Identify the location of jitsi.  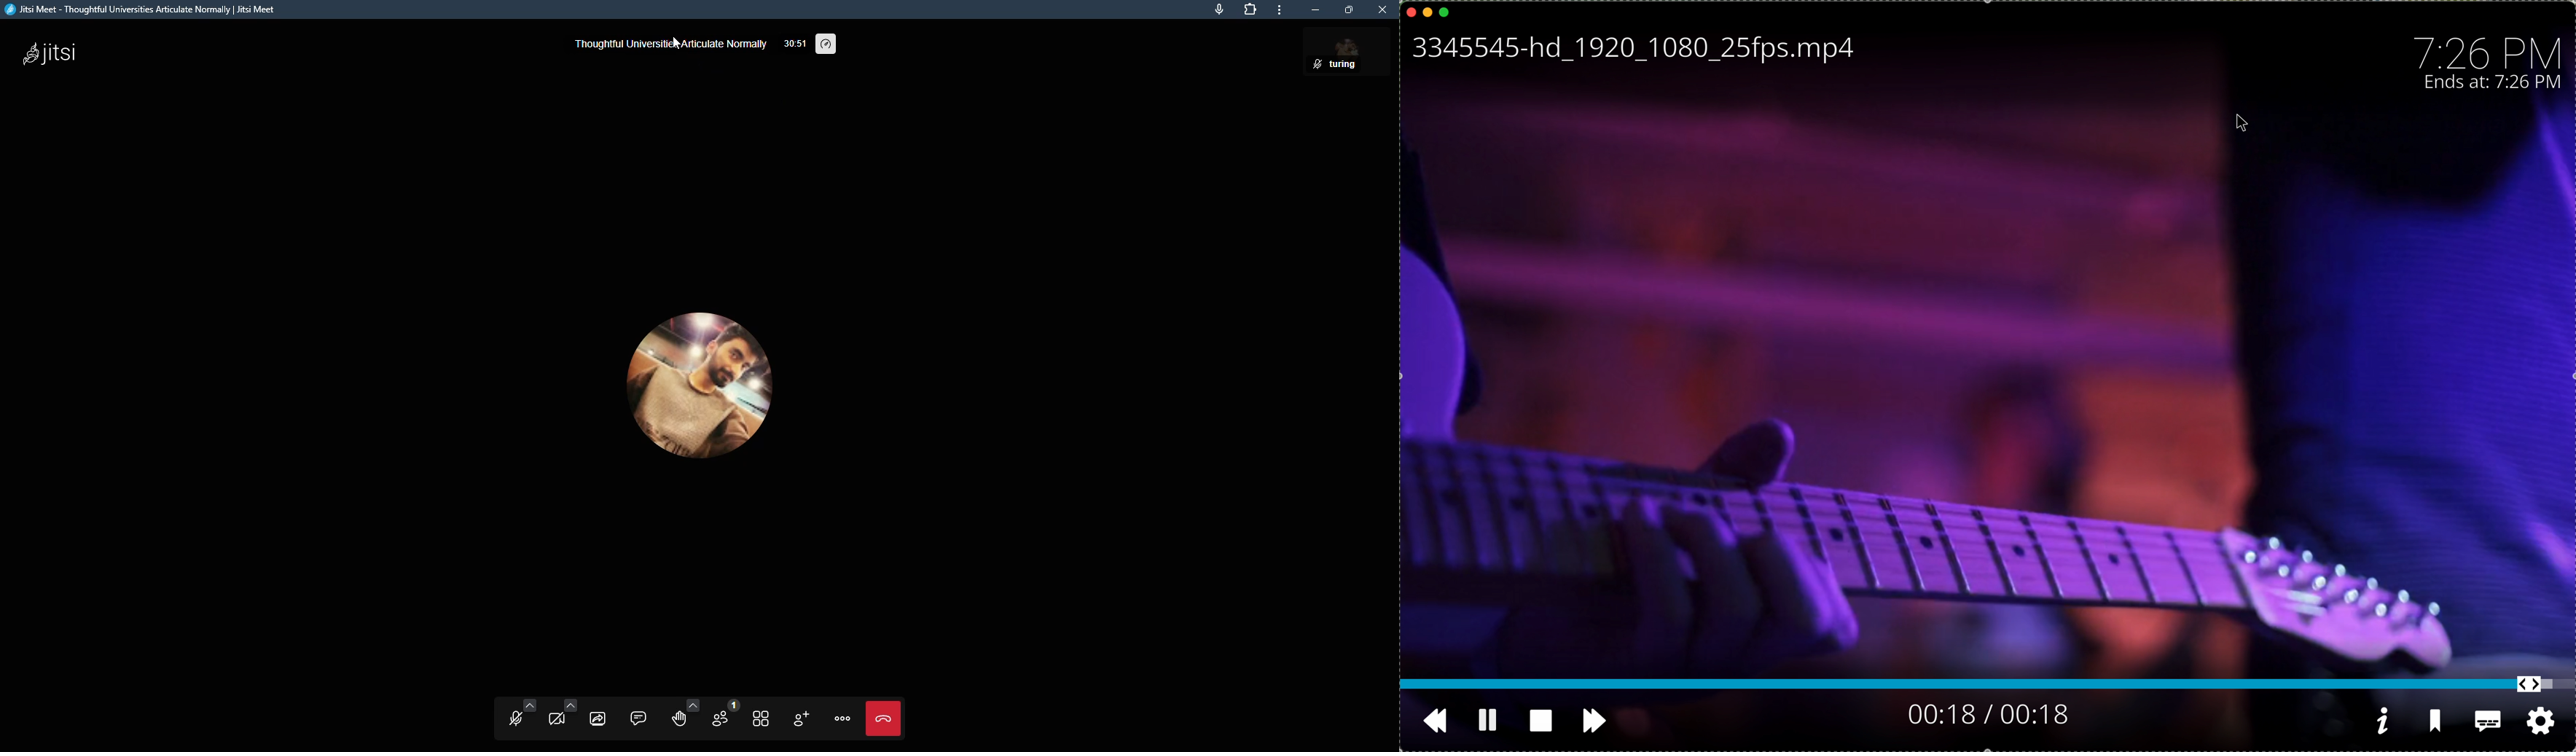
(67, 55).